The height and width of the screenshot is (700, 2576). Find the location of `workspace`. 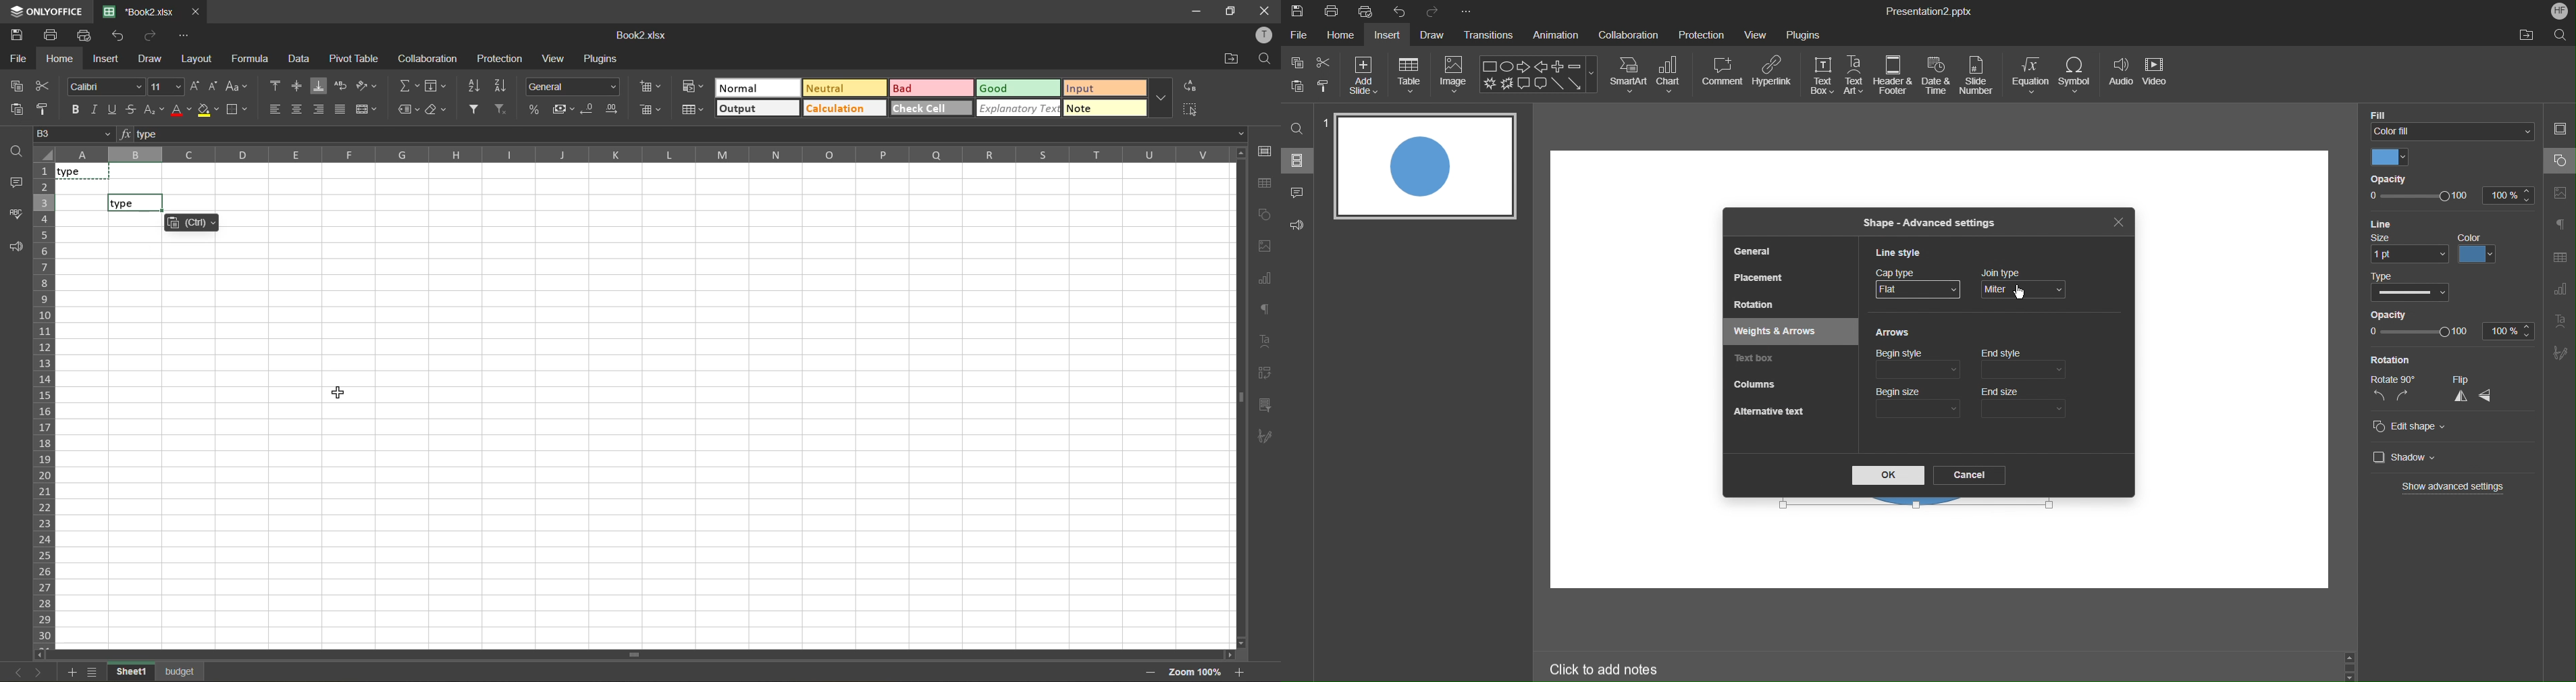

workspace is located at coordinates (1928, 177).